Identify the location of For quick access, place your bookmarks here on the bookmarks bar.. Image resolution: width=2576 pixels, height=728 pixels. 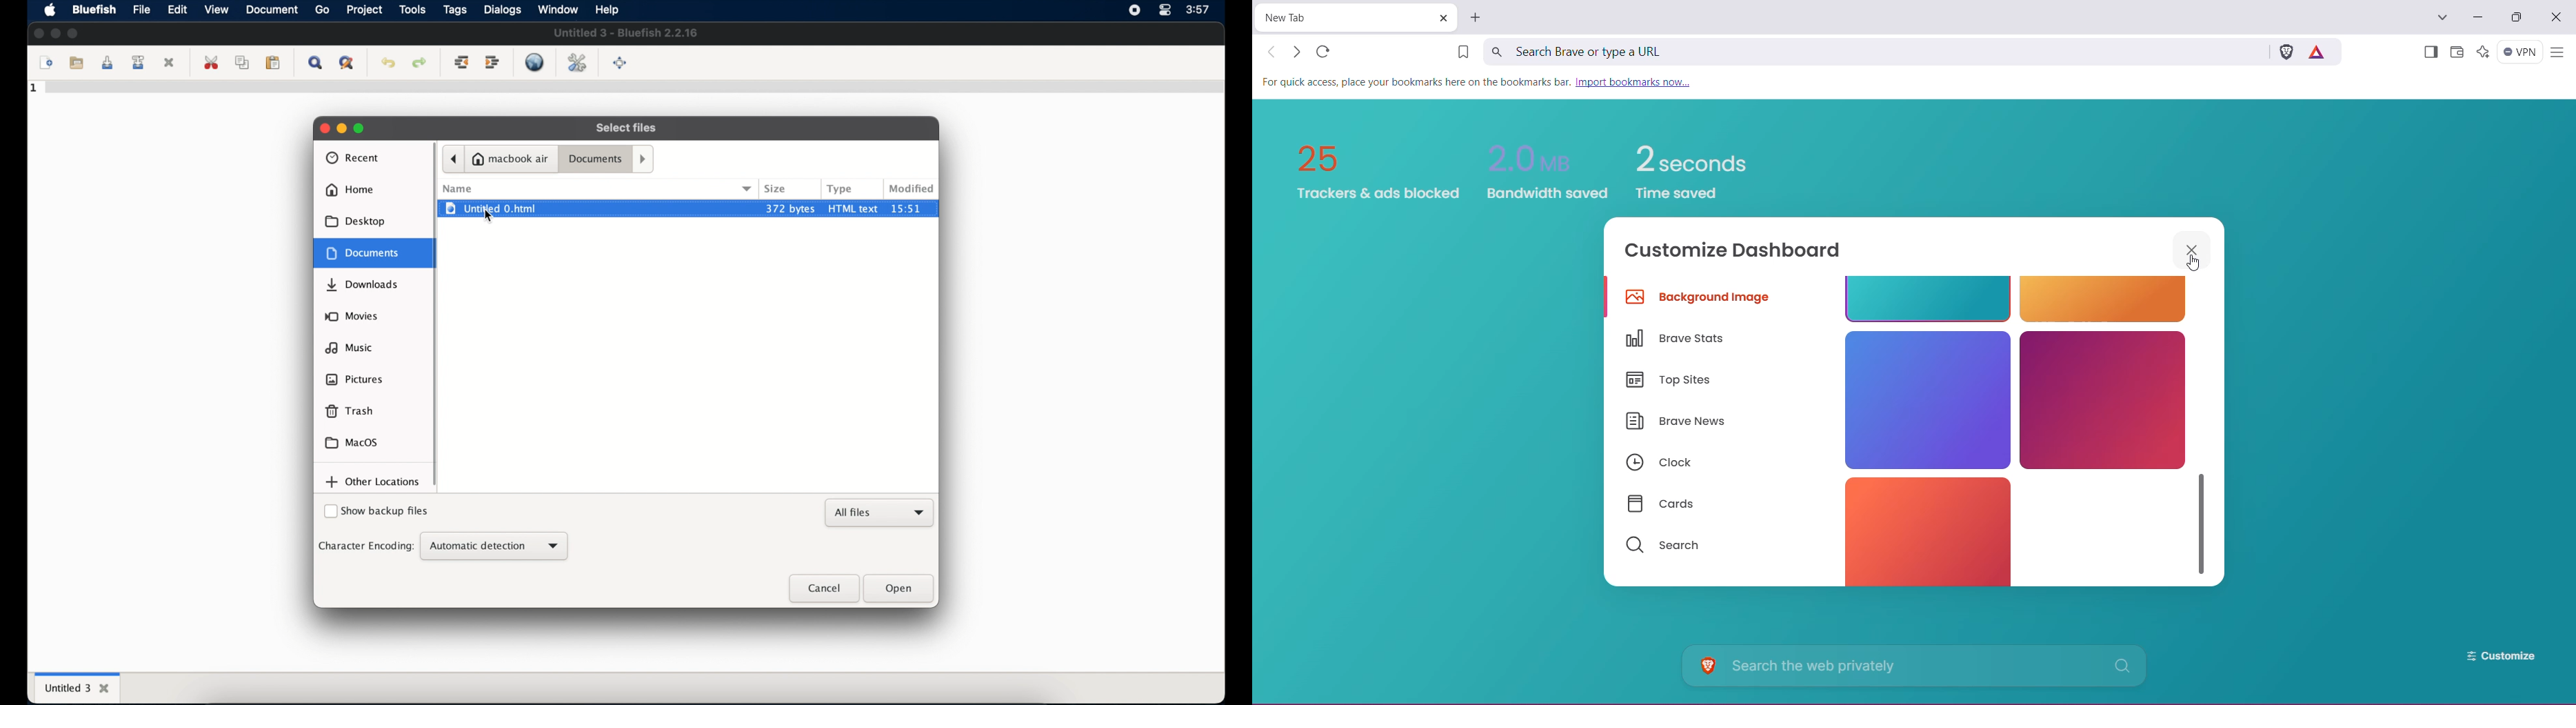
(1416, 83).